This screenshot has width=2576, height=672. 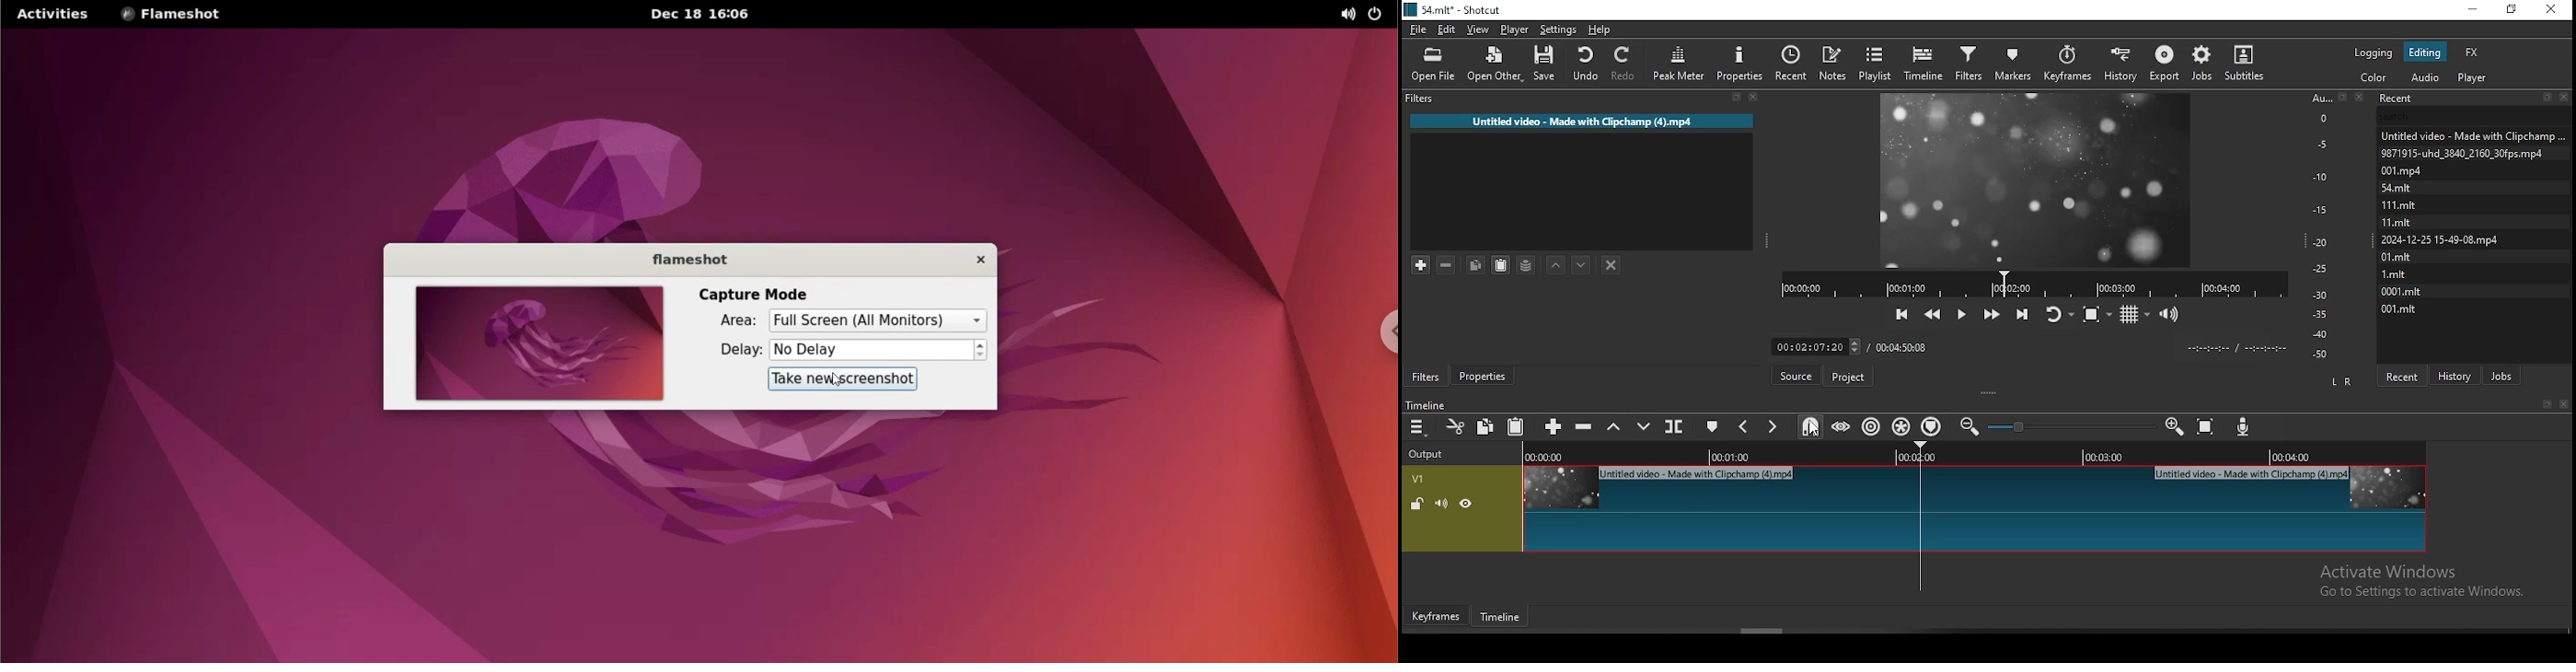 I want to click on minimize, so click(x=2471, y=10).